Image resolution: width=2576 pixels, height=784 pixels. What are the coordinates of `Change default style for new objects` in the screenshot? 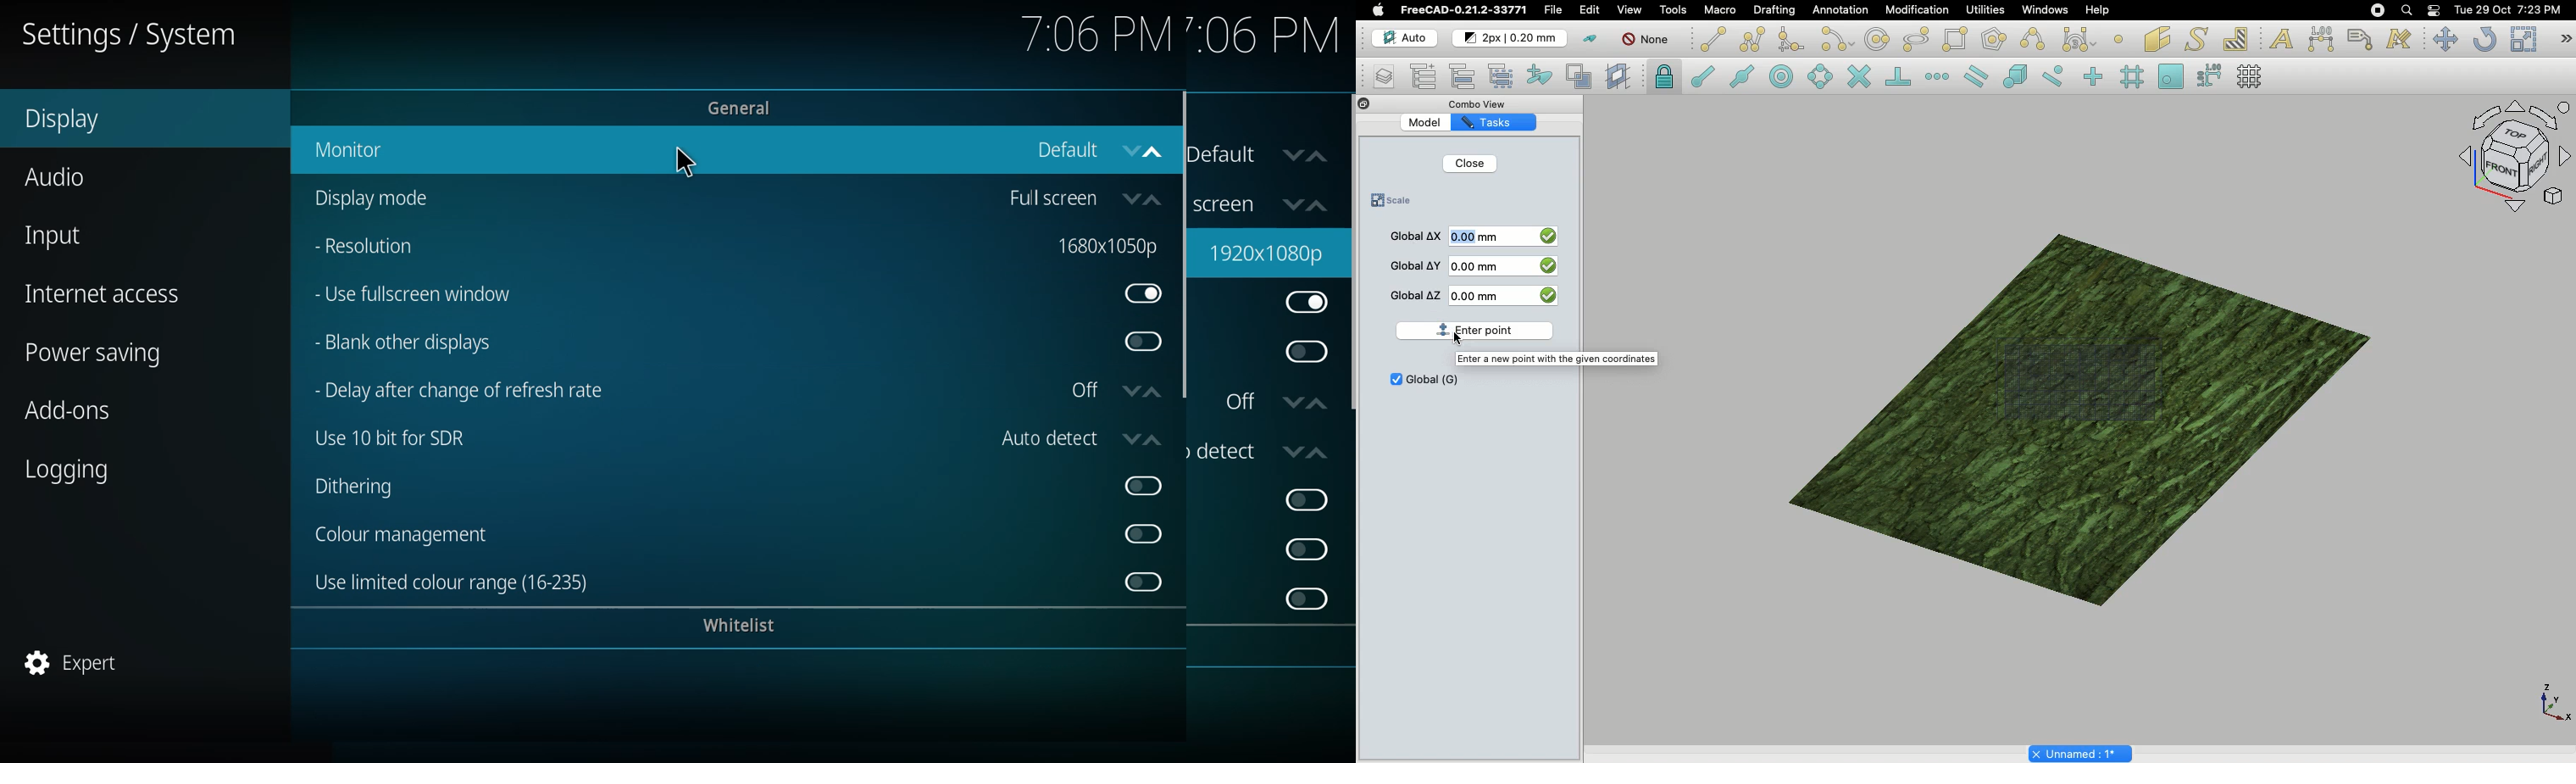 It's located at (1511, 38).